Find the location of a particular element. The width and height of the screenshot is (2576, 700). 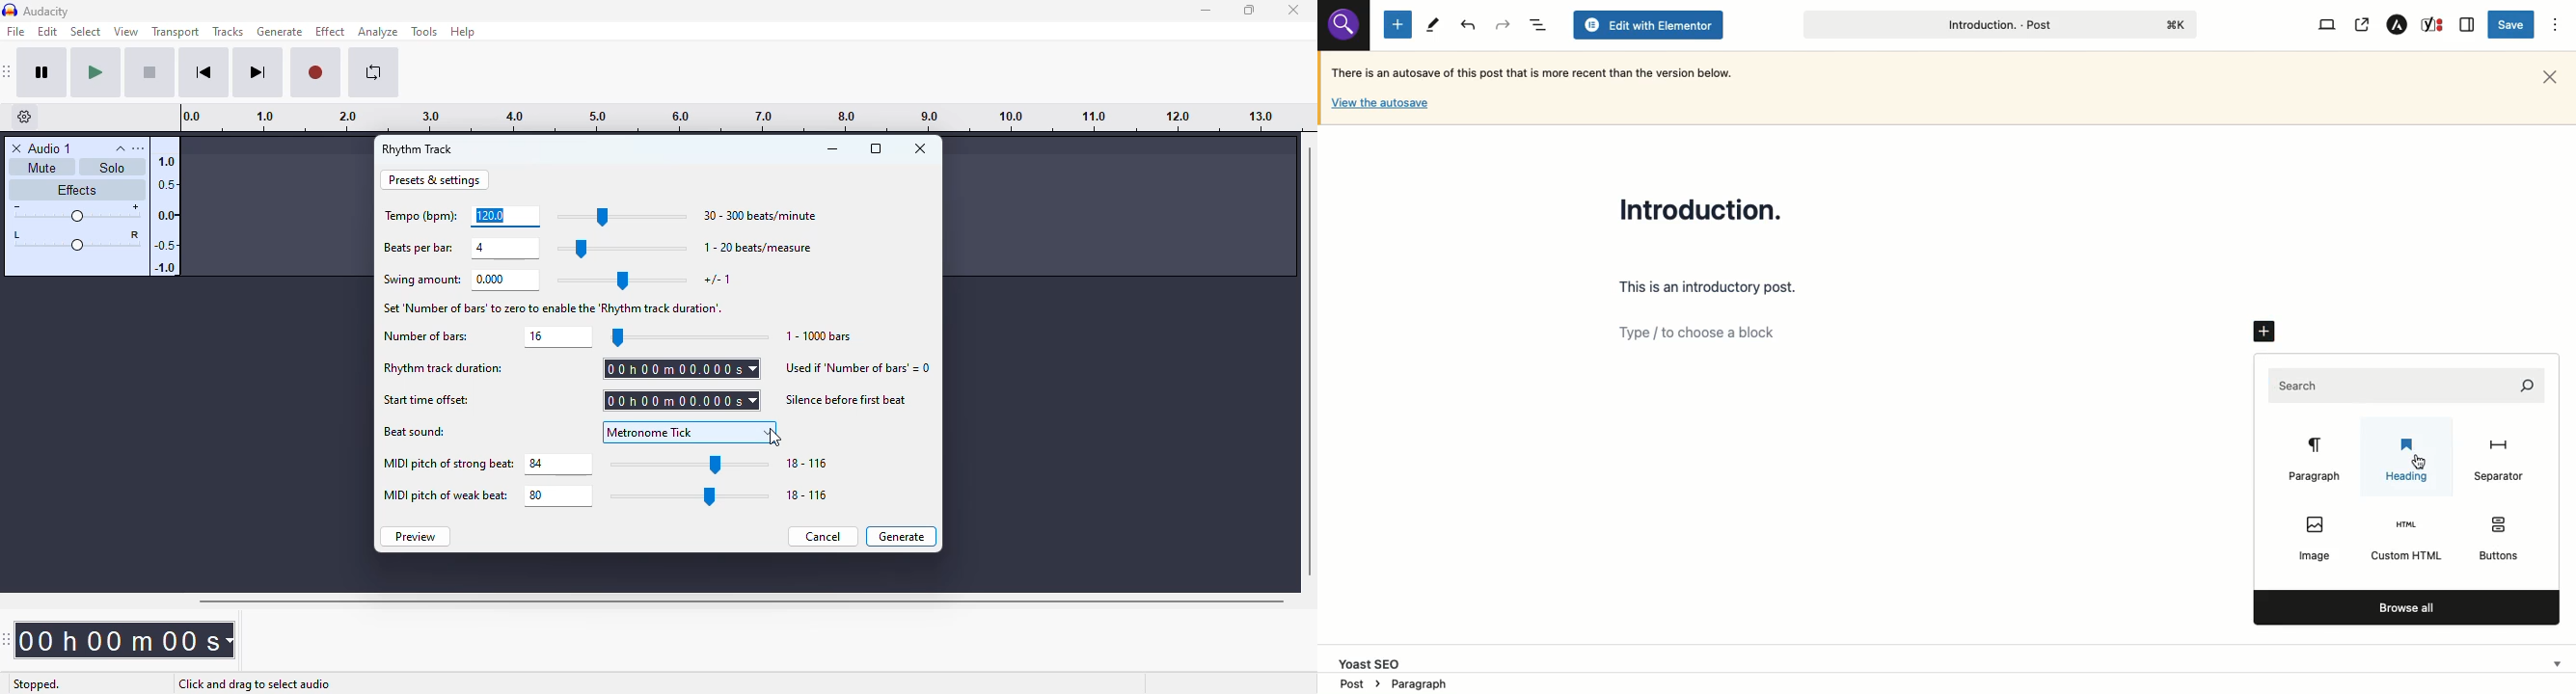

effects is located at coordinates (76, 190).